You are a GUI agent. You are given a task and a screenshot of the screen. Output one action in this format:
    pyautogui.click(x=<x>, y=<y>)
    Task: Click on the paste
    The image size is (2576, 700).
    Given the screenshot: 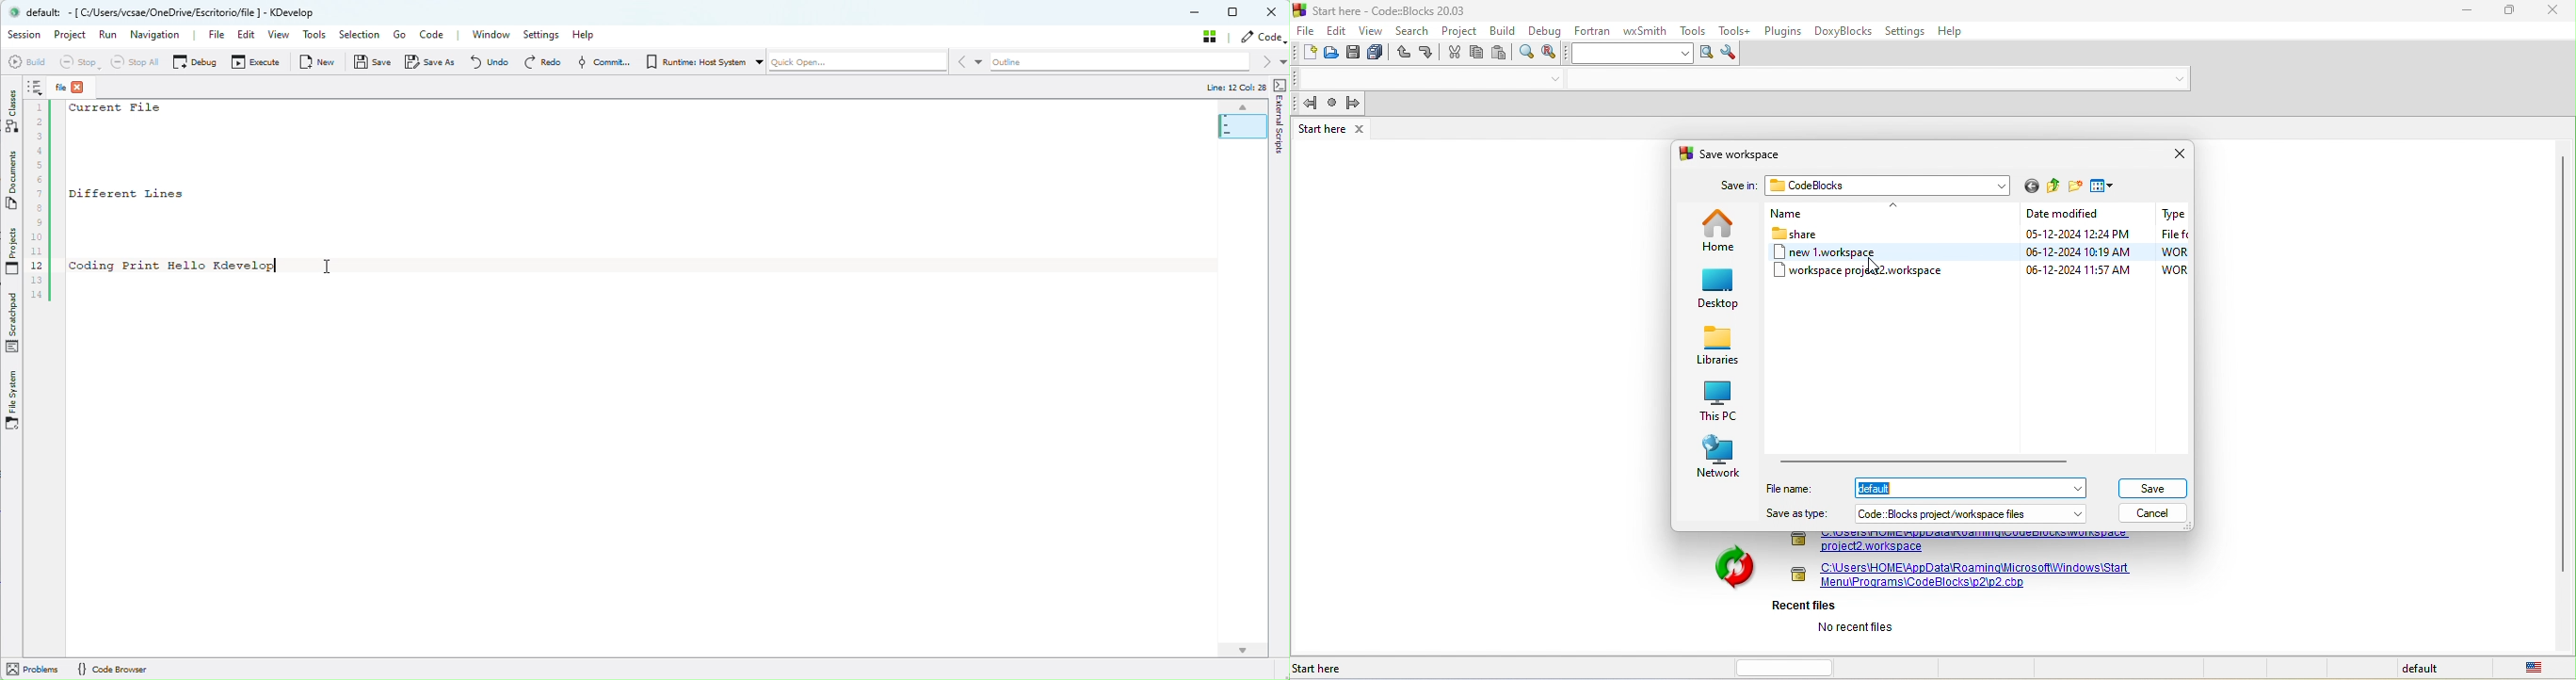 What is the action you would take?
    pyautogui.click(x=1504, y=54)
    